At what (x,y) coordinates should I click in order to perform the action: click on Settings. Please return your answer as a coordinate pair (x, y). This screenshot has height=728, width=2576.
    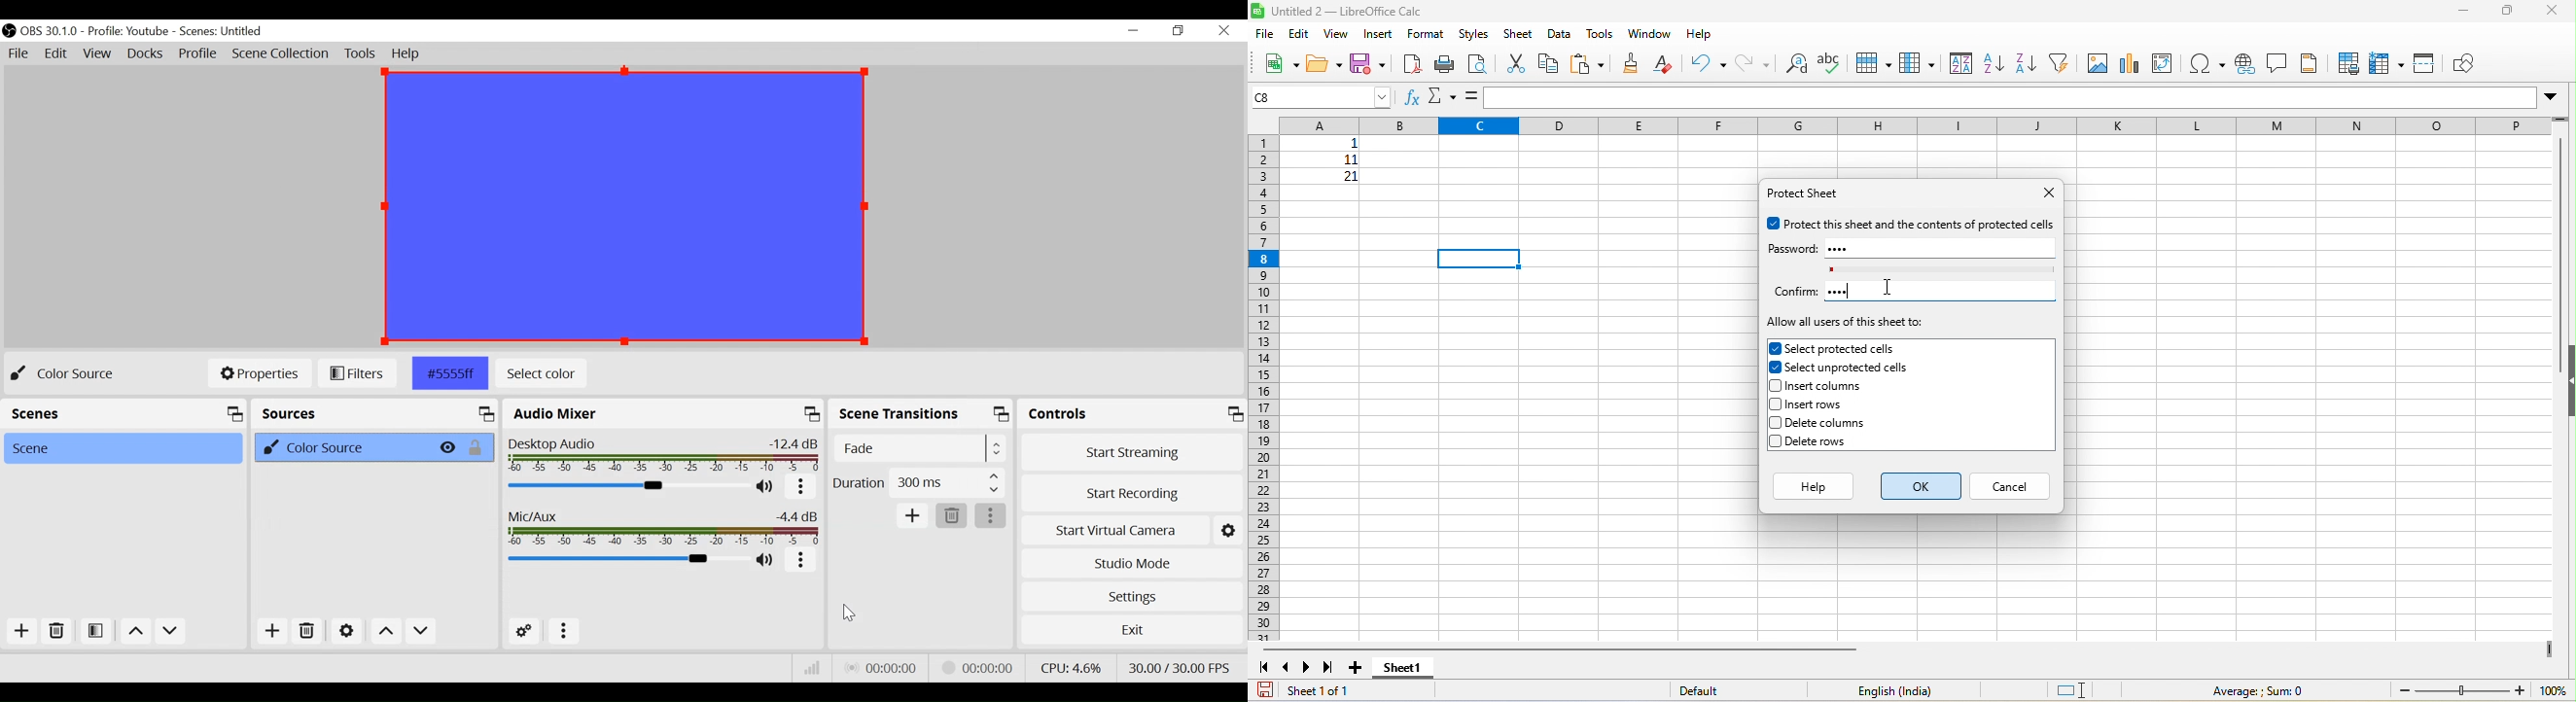
    Looking at the image, I should click on (1133, 597).